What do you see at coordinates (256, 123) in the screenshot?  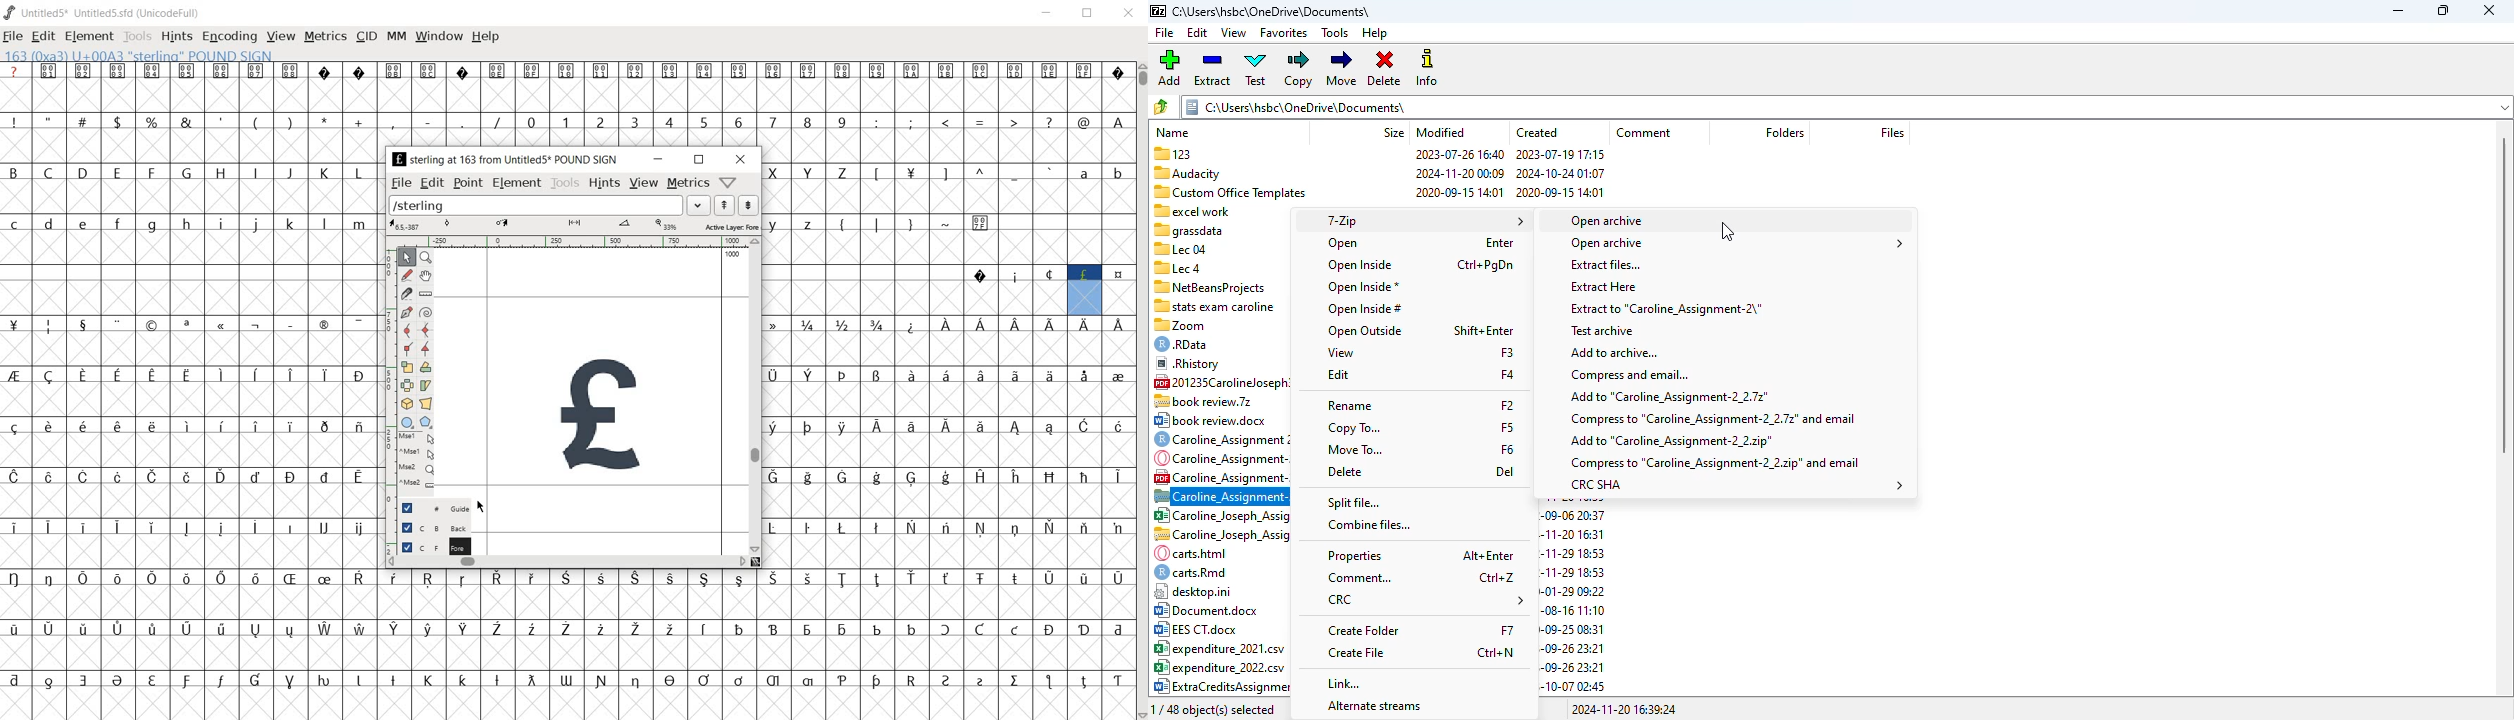 I see `(` at bounding box center [256, 123].